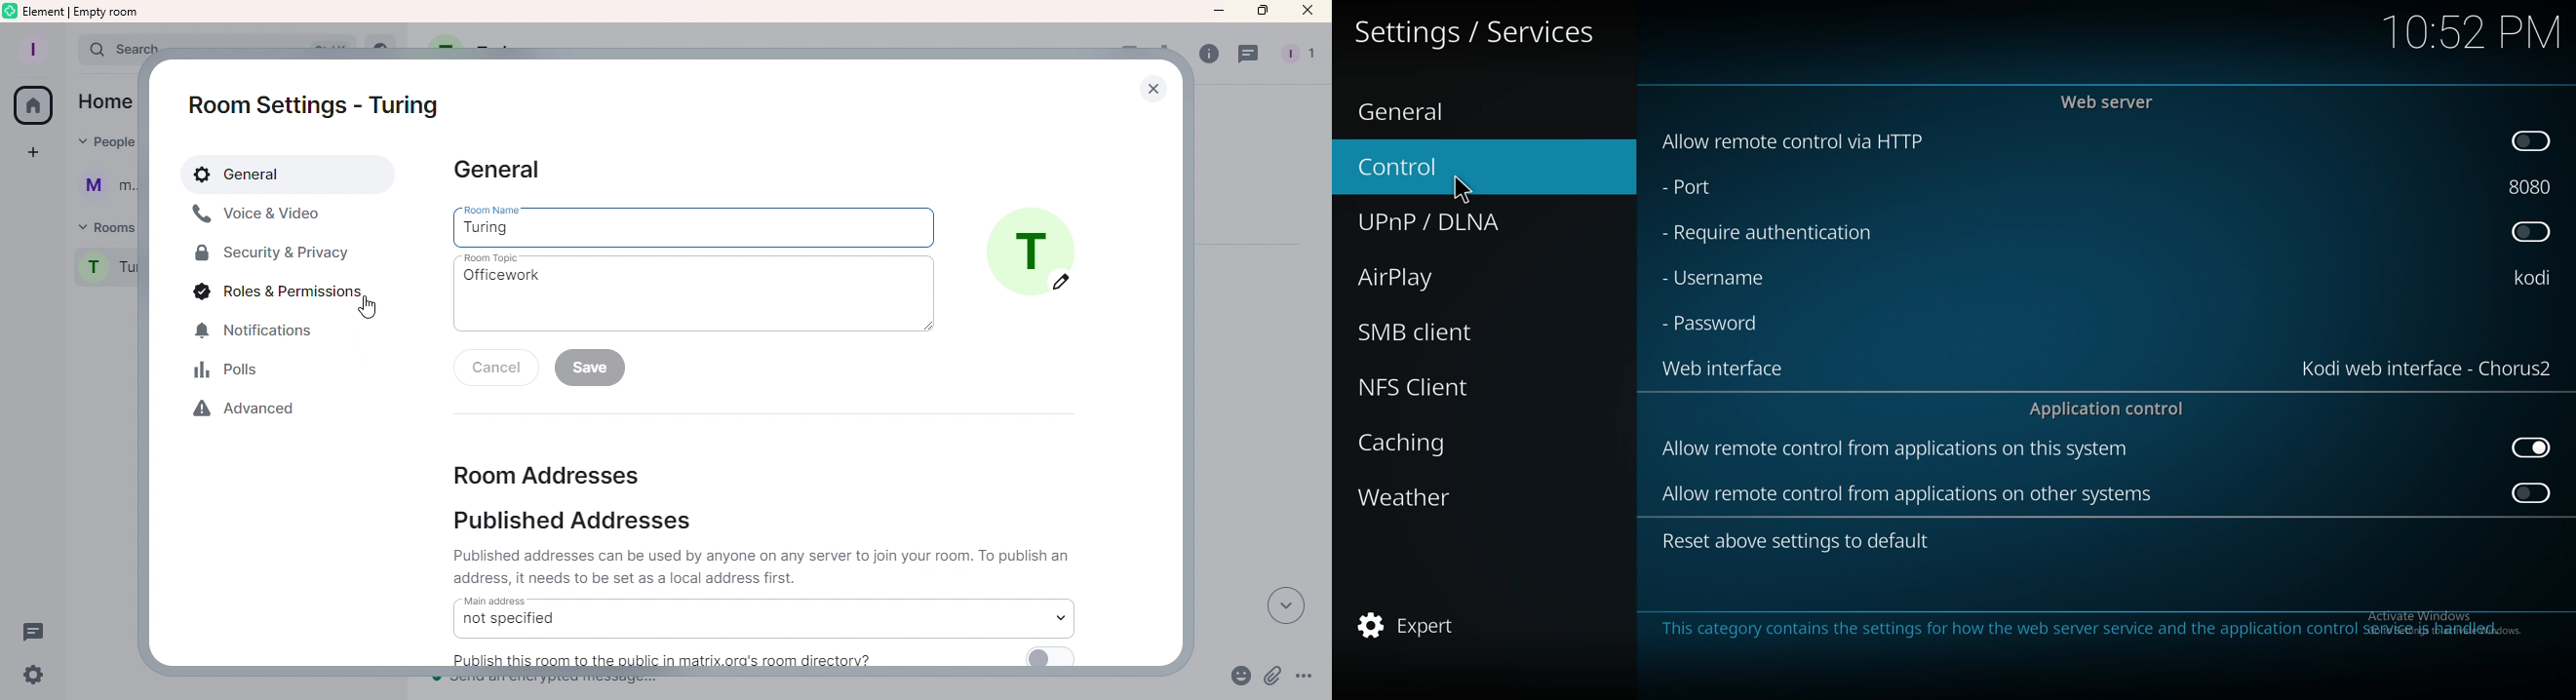 This screenshot has width=2576, height=700. Describe the element at coordinates (1910, 494) in the screenshot. I see `allow remote control from apps on other systems` at that location.